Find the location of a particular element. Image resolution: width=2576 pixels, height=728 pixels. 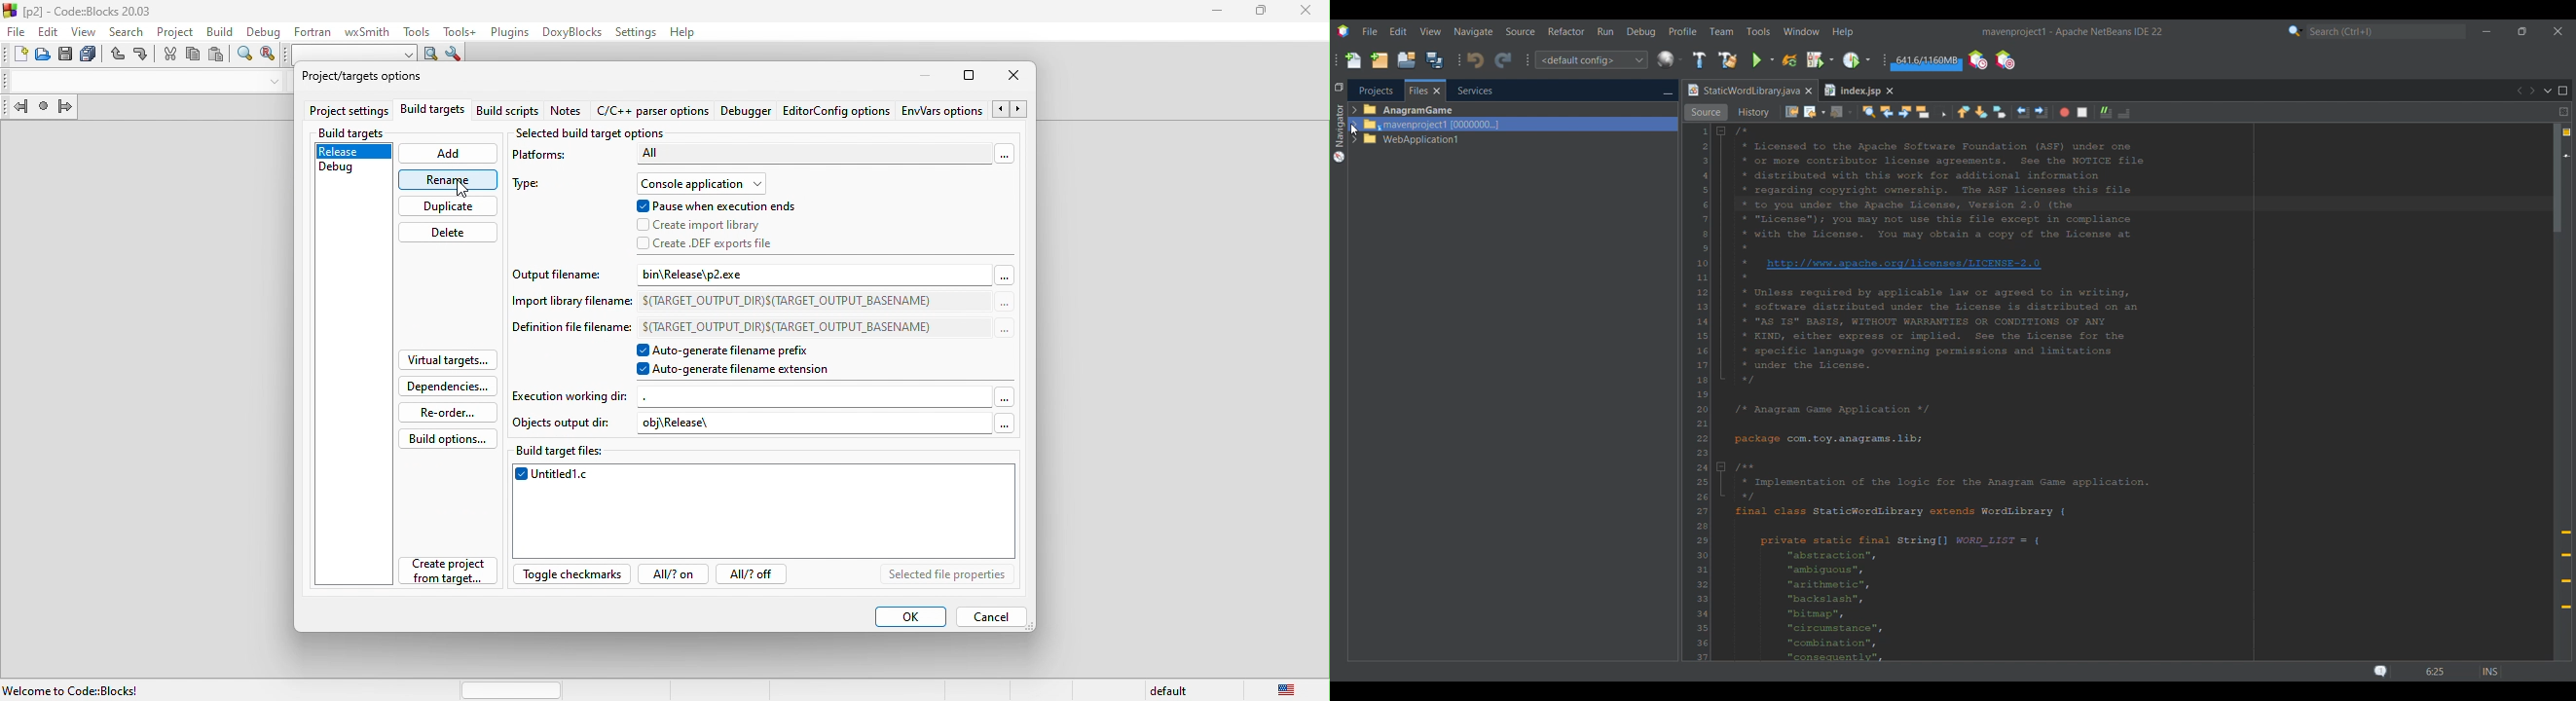

auto generate filename extension is located at coordinates (741, 370).